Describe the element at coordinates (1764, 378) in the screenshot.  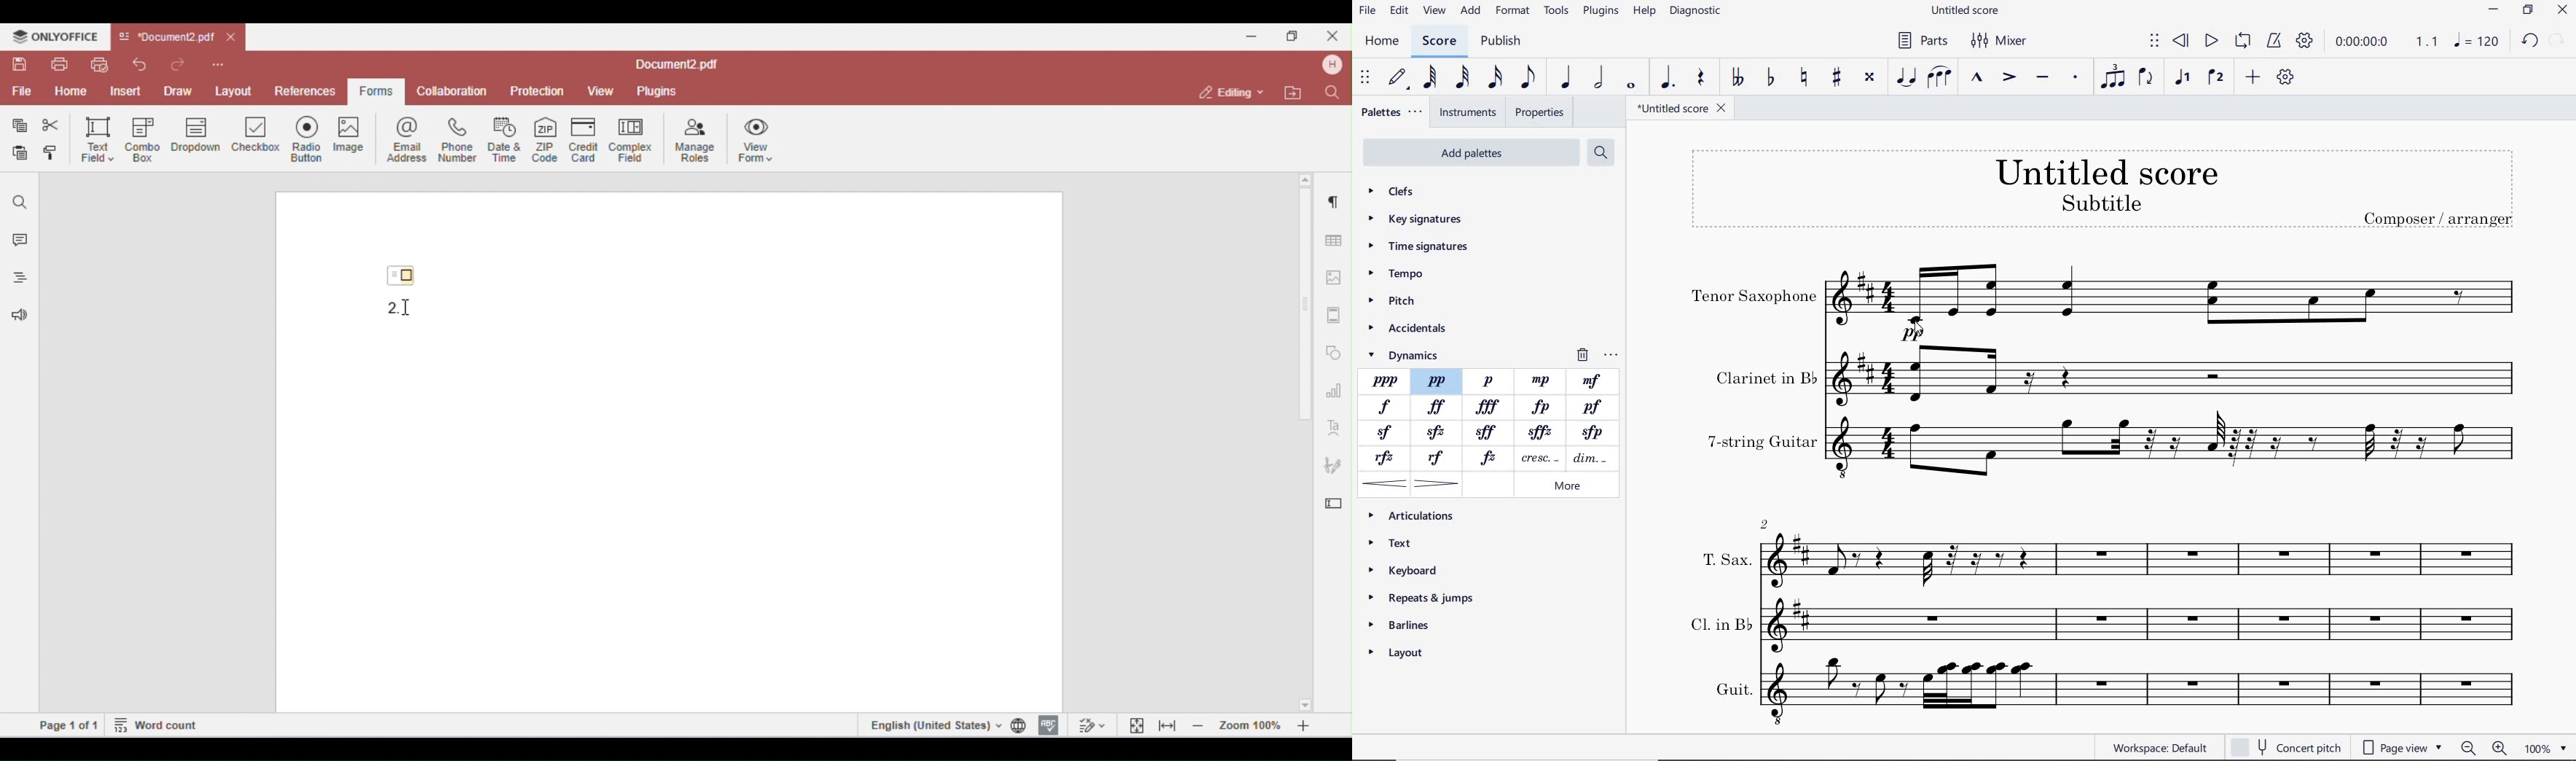
I see `text` at that location.